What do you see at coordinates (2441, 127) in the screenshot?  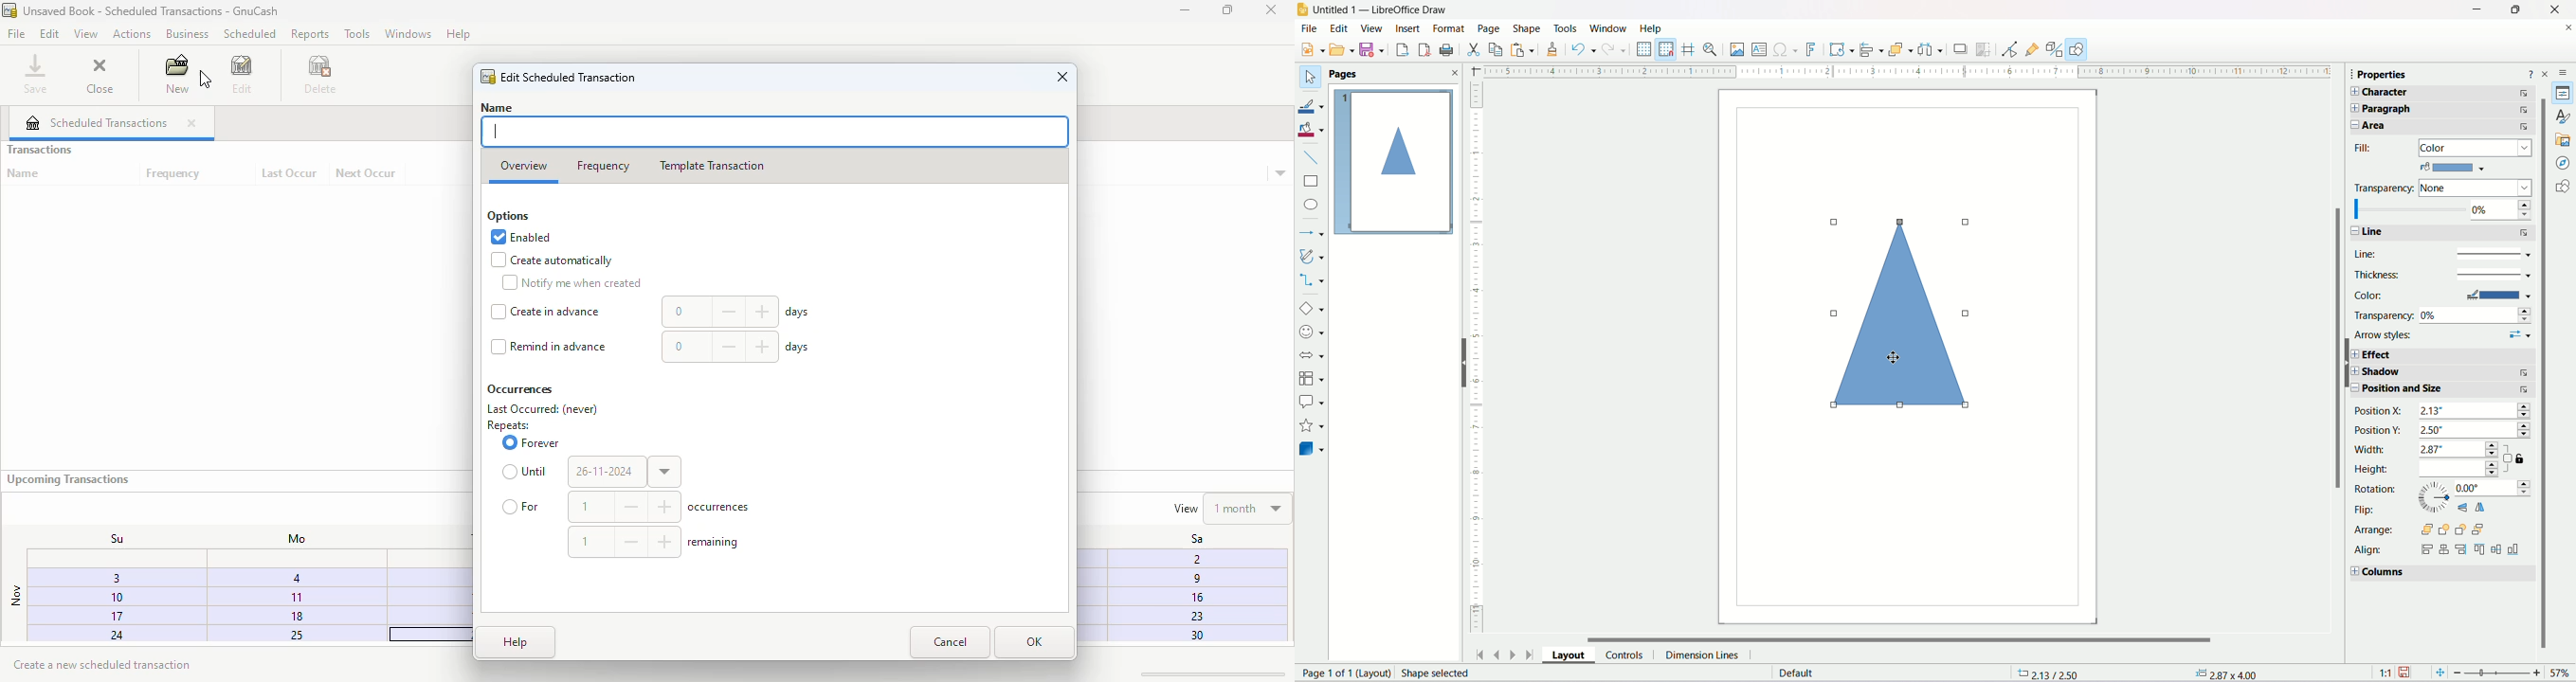 I see `area` at bounding box center [2441, 127].